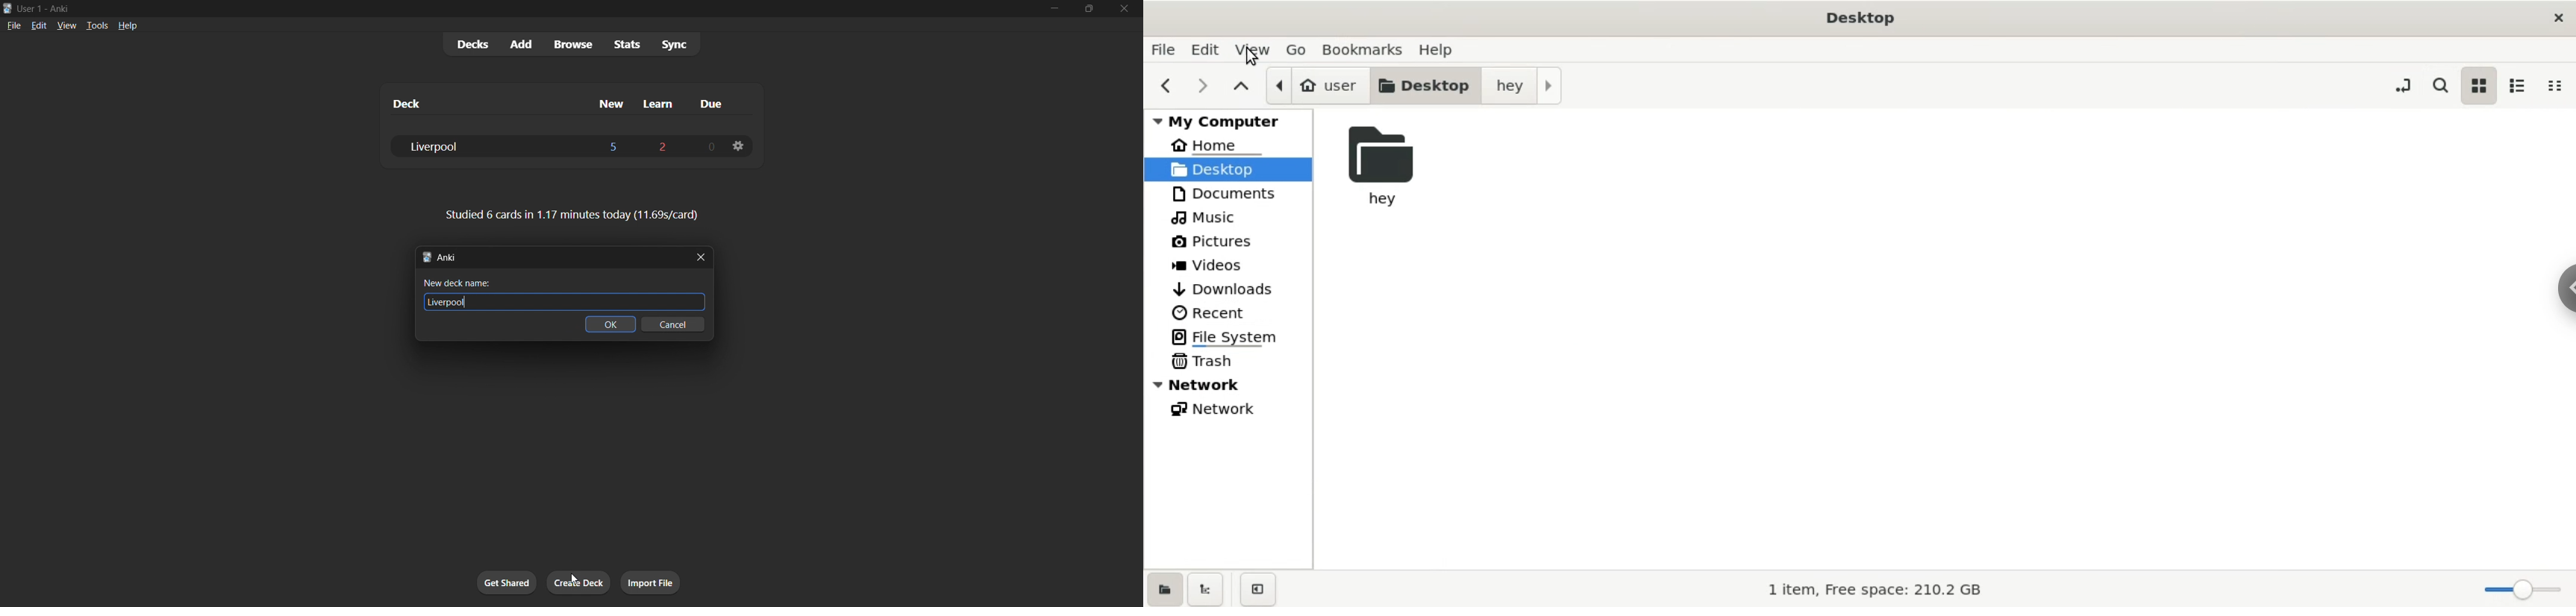 The image size is (2576, 616). I want to click on toggle location entry, so click(2403, 83).